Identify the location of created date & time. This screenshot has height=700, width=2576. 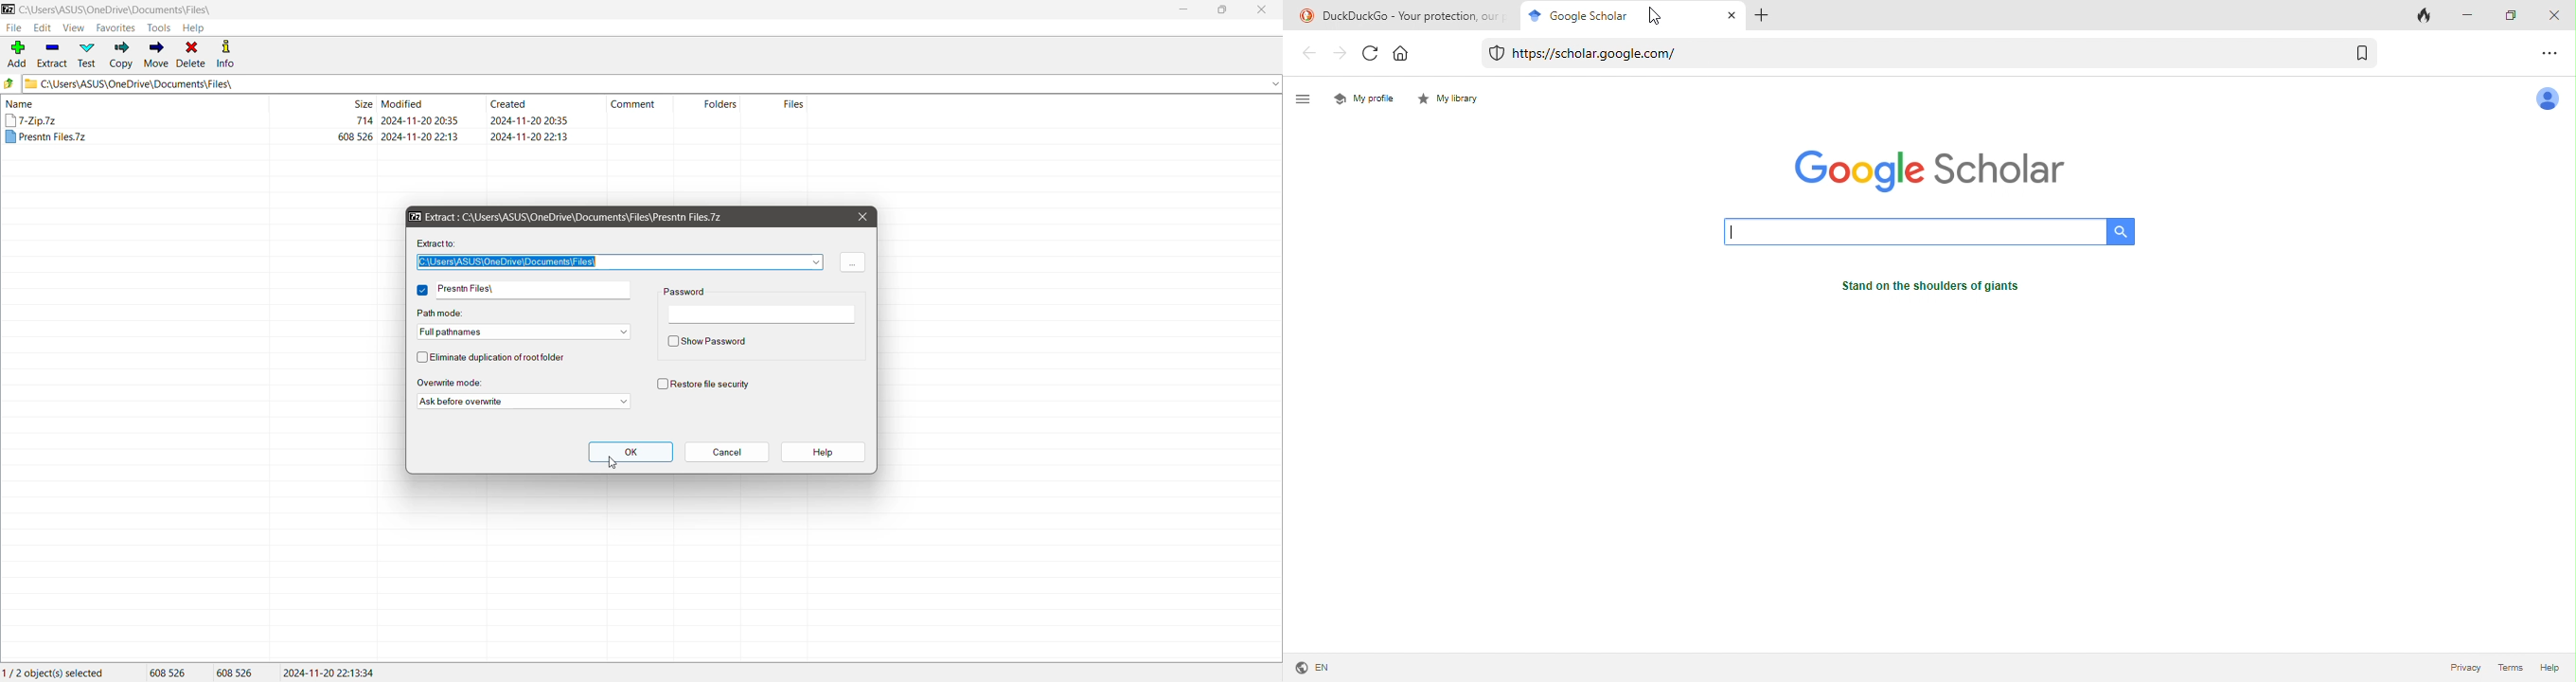
(529, 136).